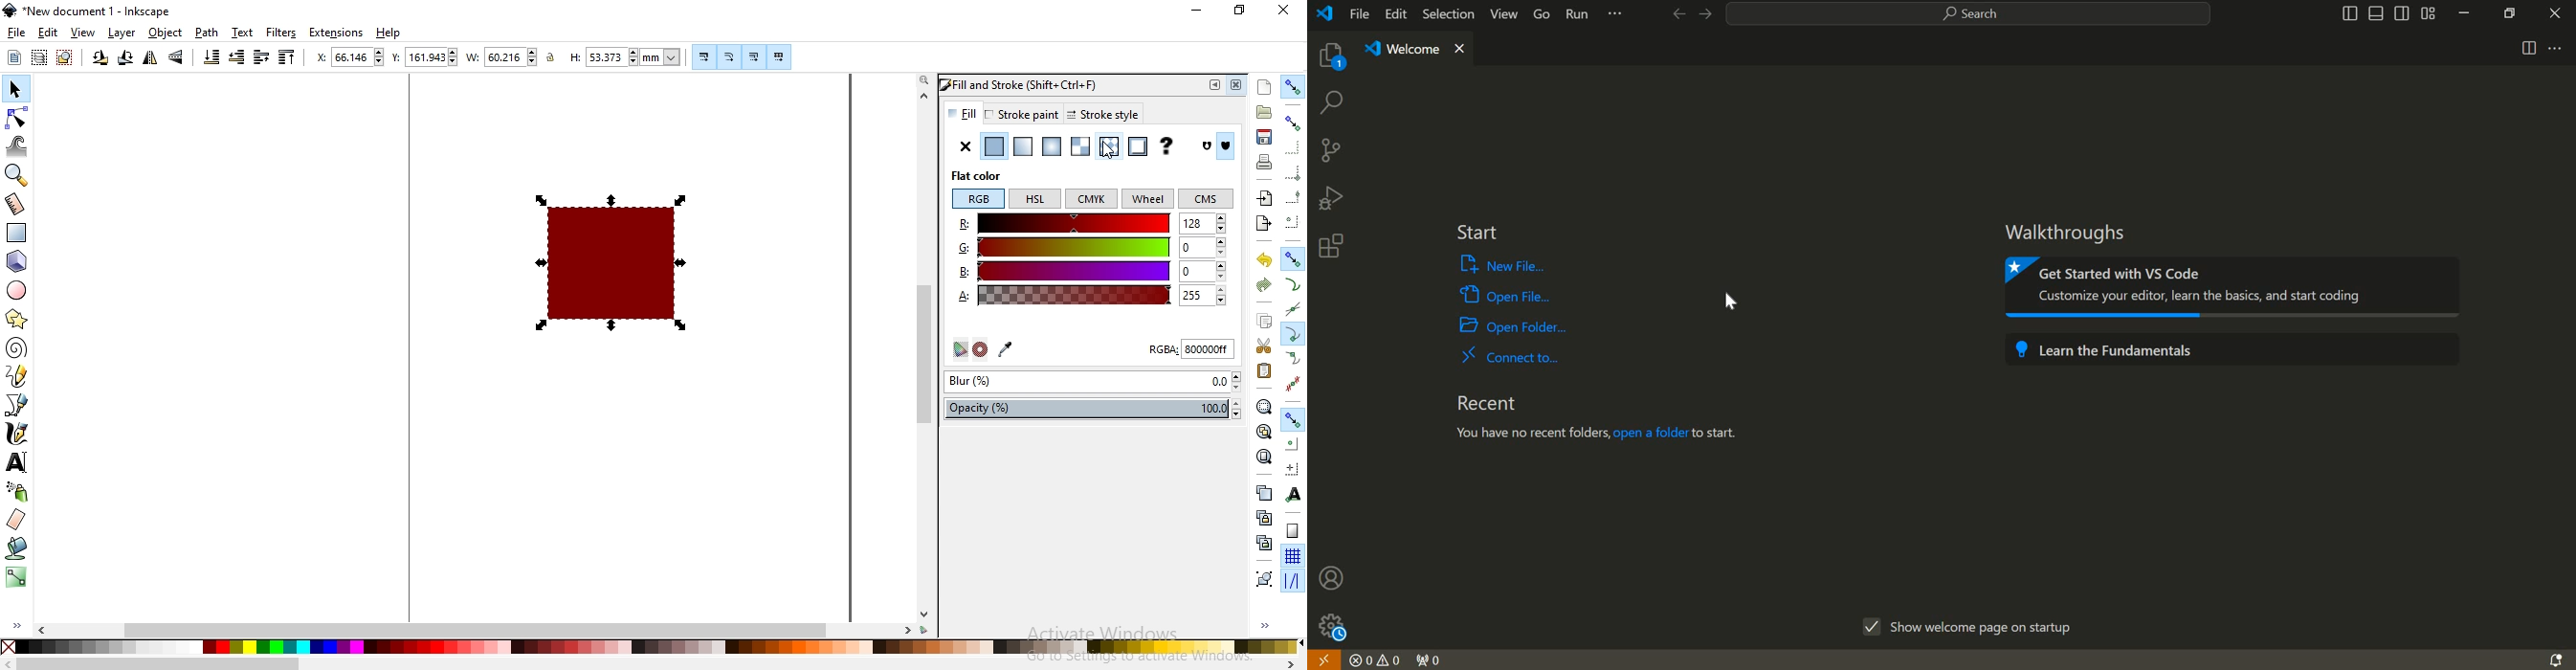 This screenshot has width=2576, height=672. I want to click on create spiral, so click(15, 348).